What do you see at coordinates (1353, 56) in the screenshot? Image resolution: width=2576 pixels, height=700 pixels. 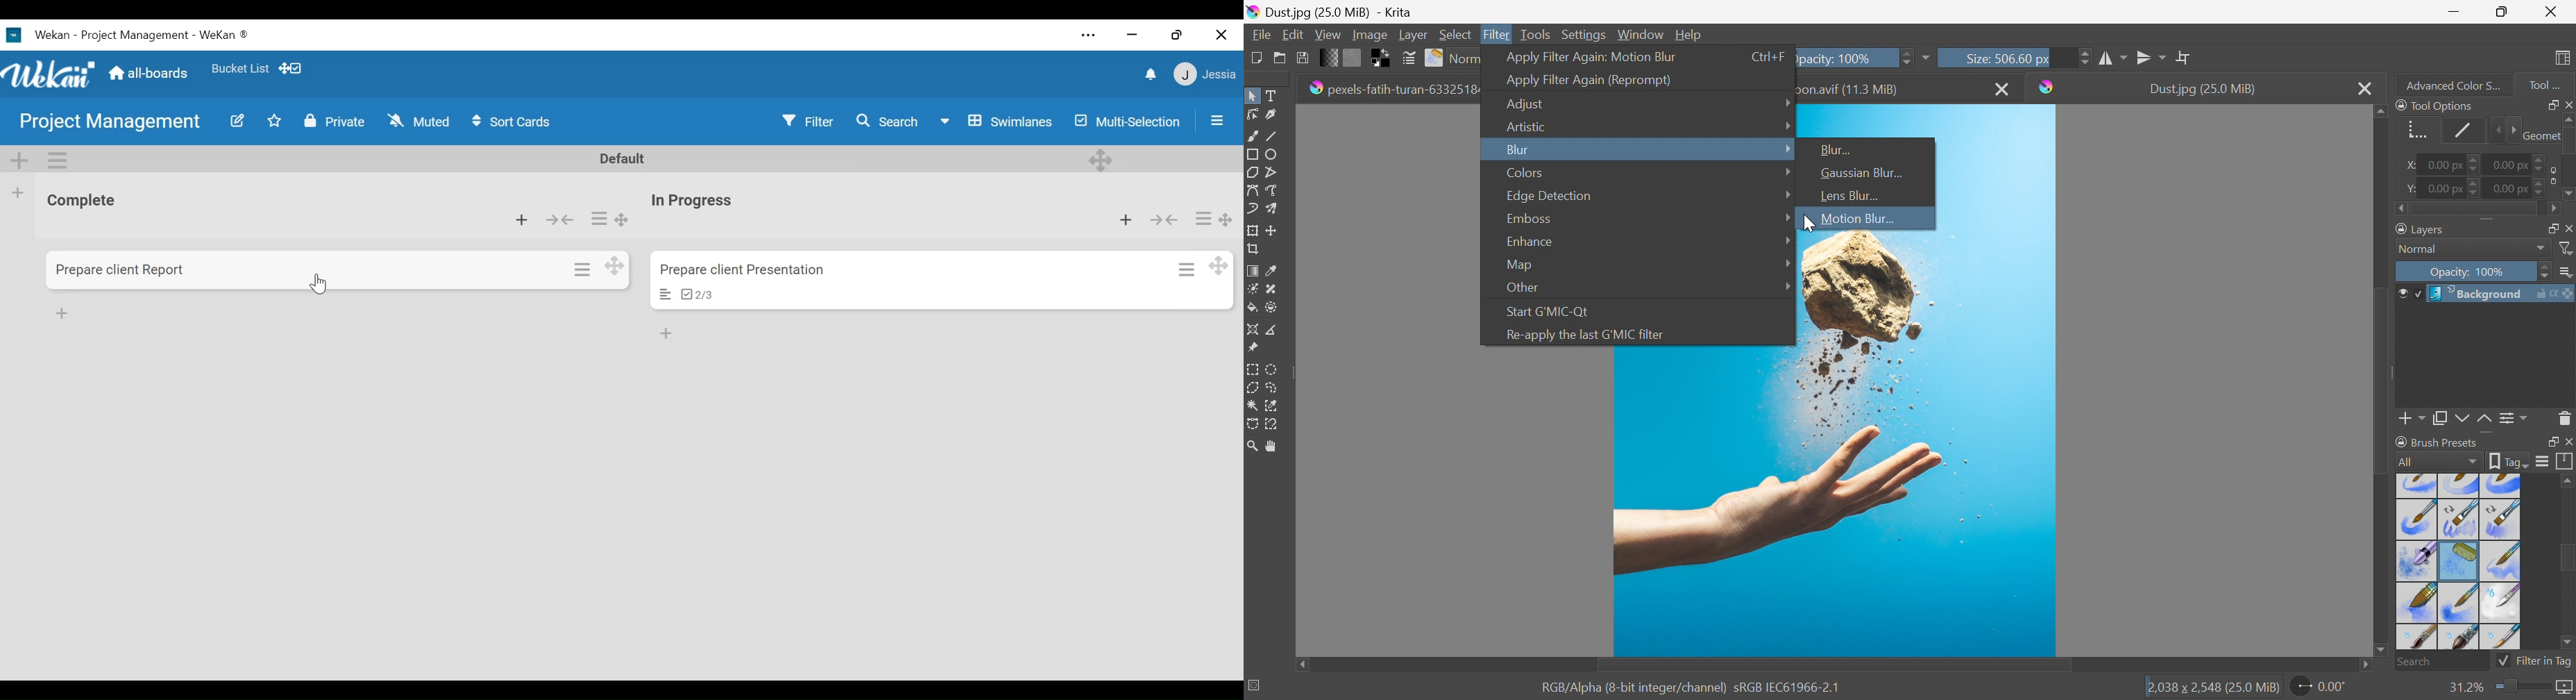 I see `Fill patterns` at bounding box center [1353, 56].